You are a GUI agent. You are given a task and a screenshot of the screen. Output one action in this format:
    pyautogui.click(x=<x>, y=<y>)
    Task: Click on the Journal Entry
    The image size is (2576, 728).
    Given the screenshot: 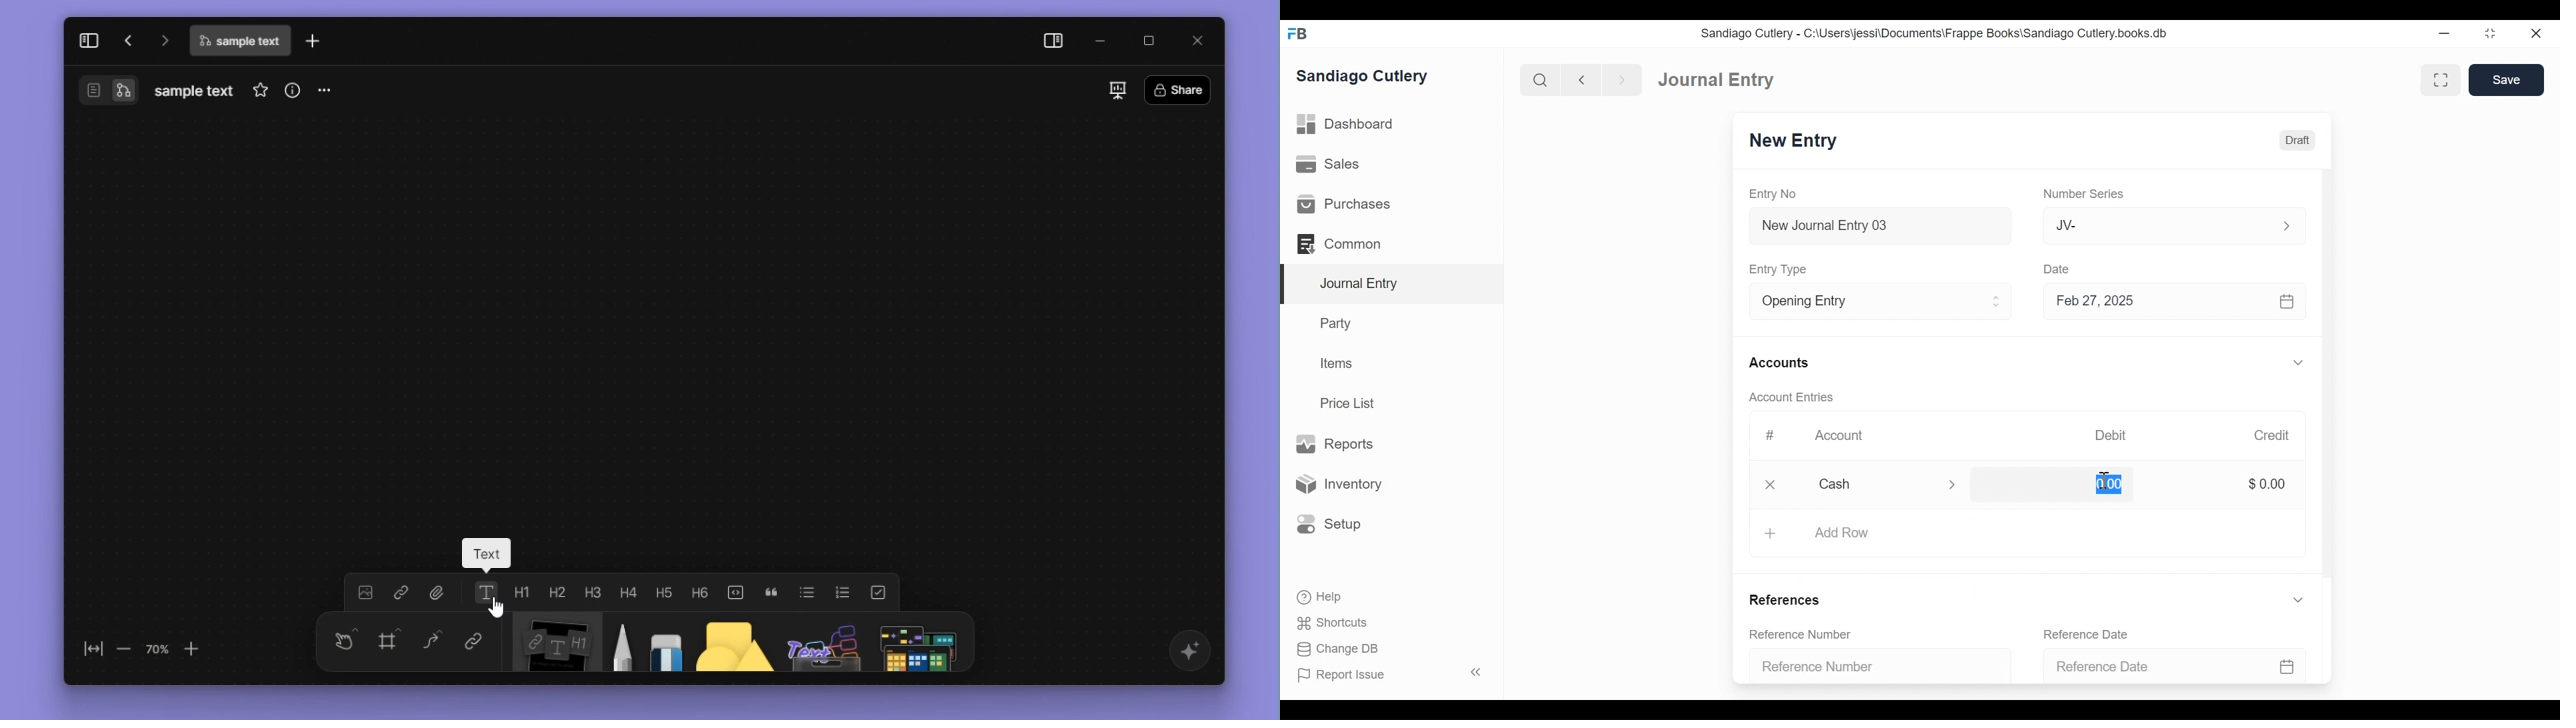 What is the action you would take?
    pyautogui.click(x=1389, y=285)
    